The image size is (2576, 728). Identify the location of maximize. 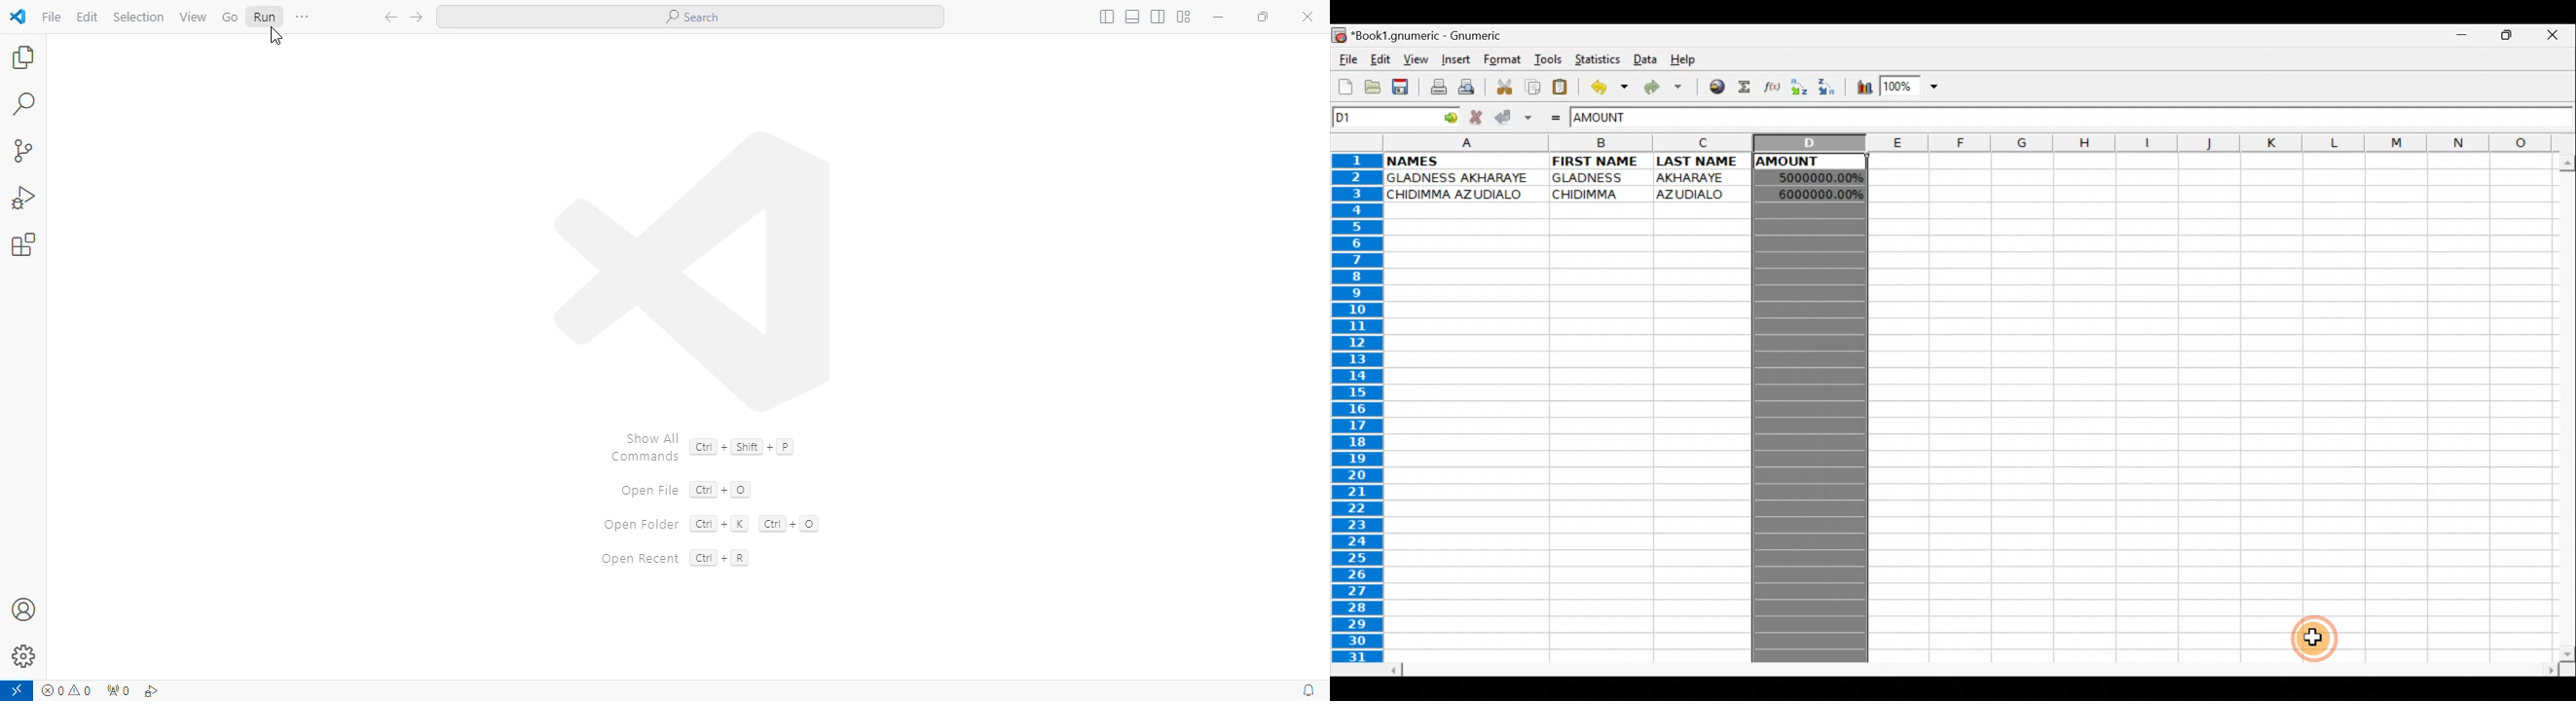
(1265, 17).